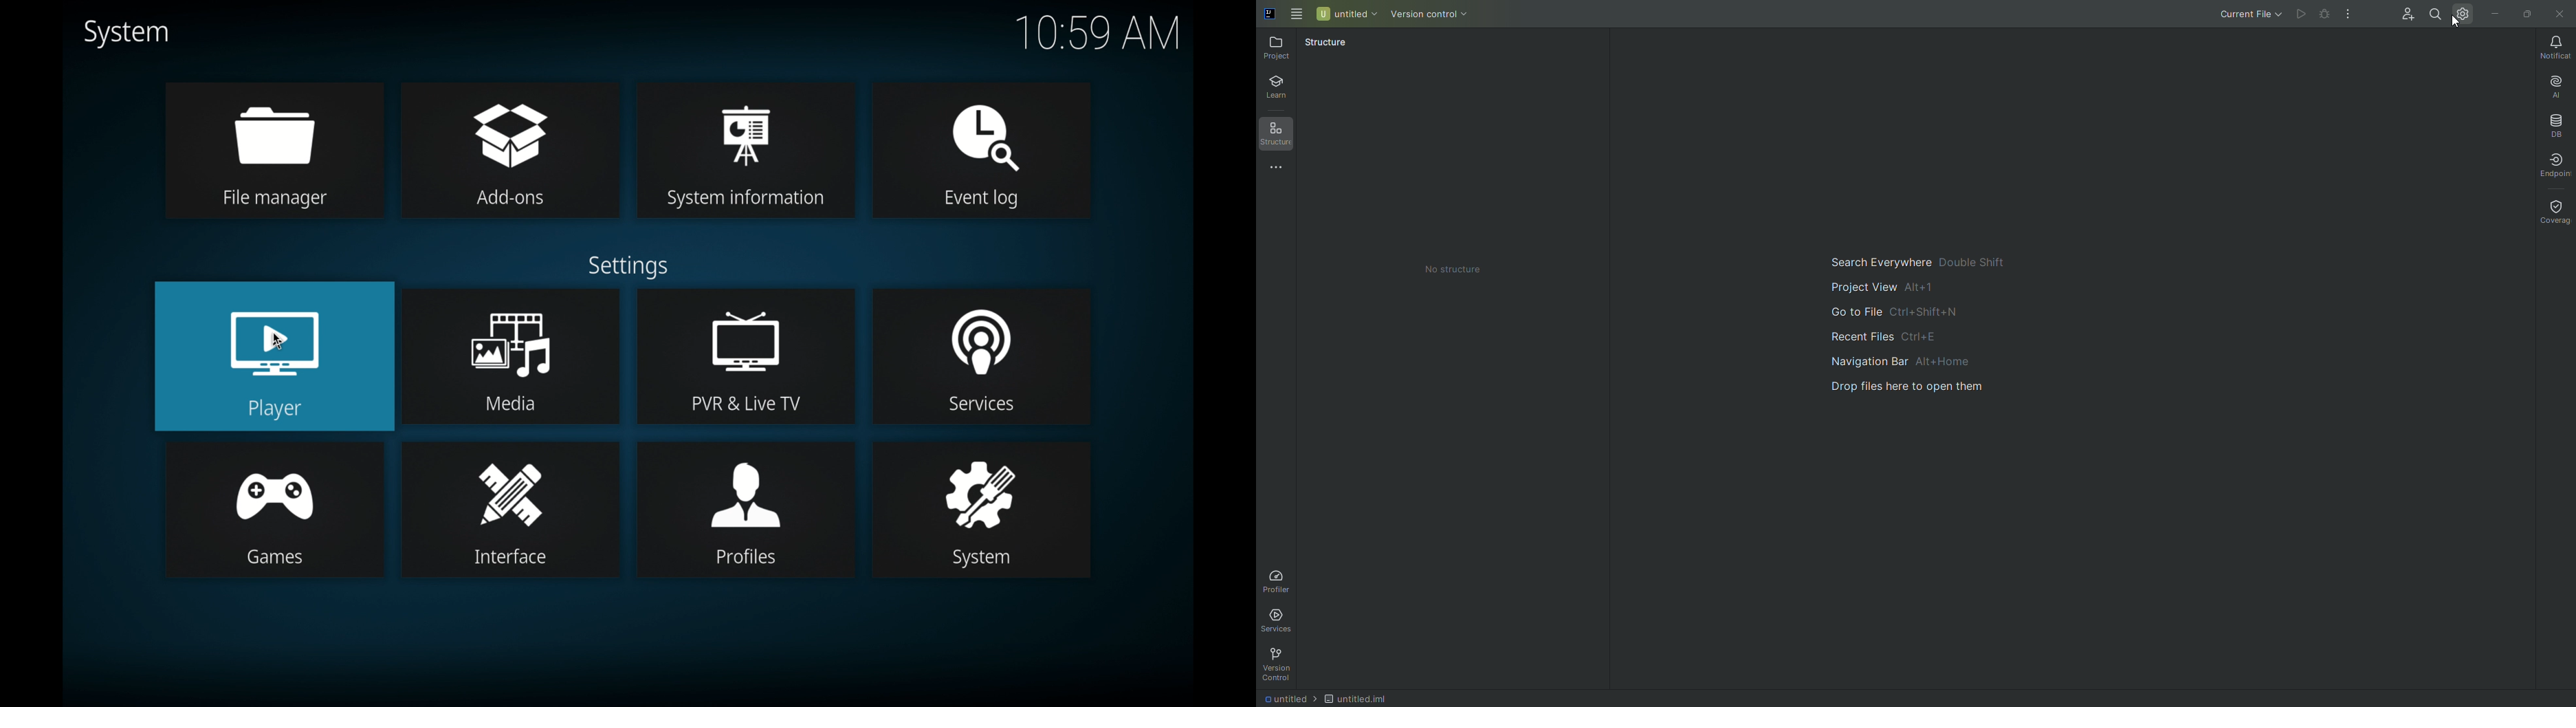 The height and width of the screenshot is (728, 2576). What do you see at coordinates (2325, 13) in the screenshot?
I see `Cannot run file` at bounding box center [2325, 13].